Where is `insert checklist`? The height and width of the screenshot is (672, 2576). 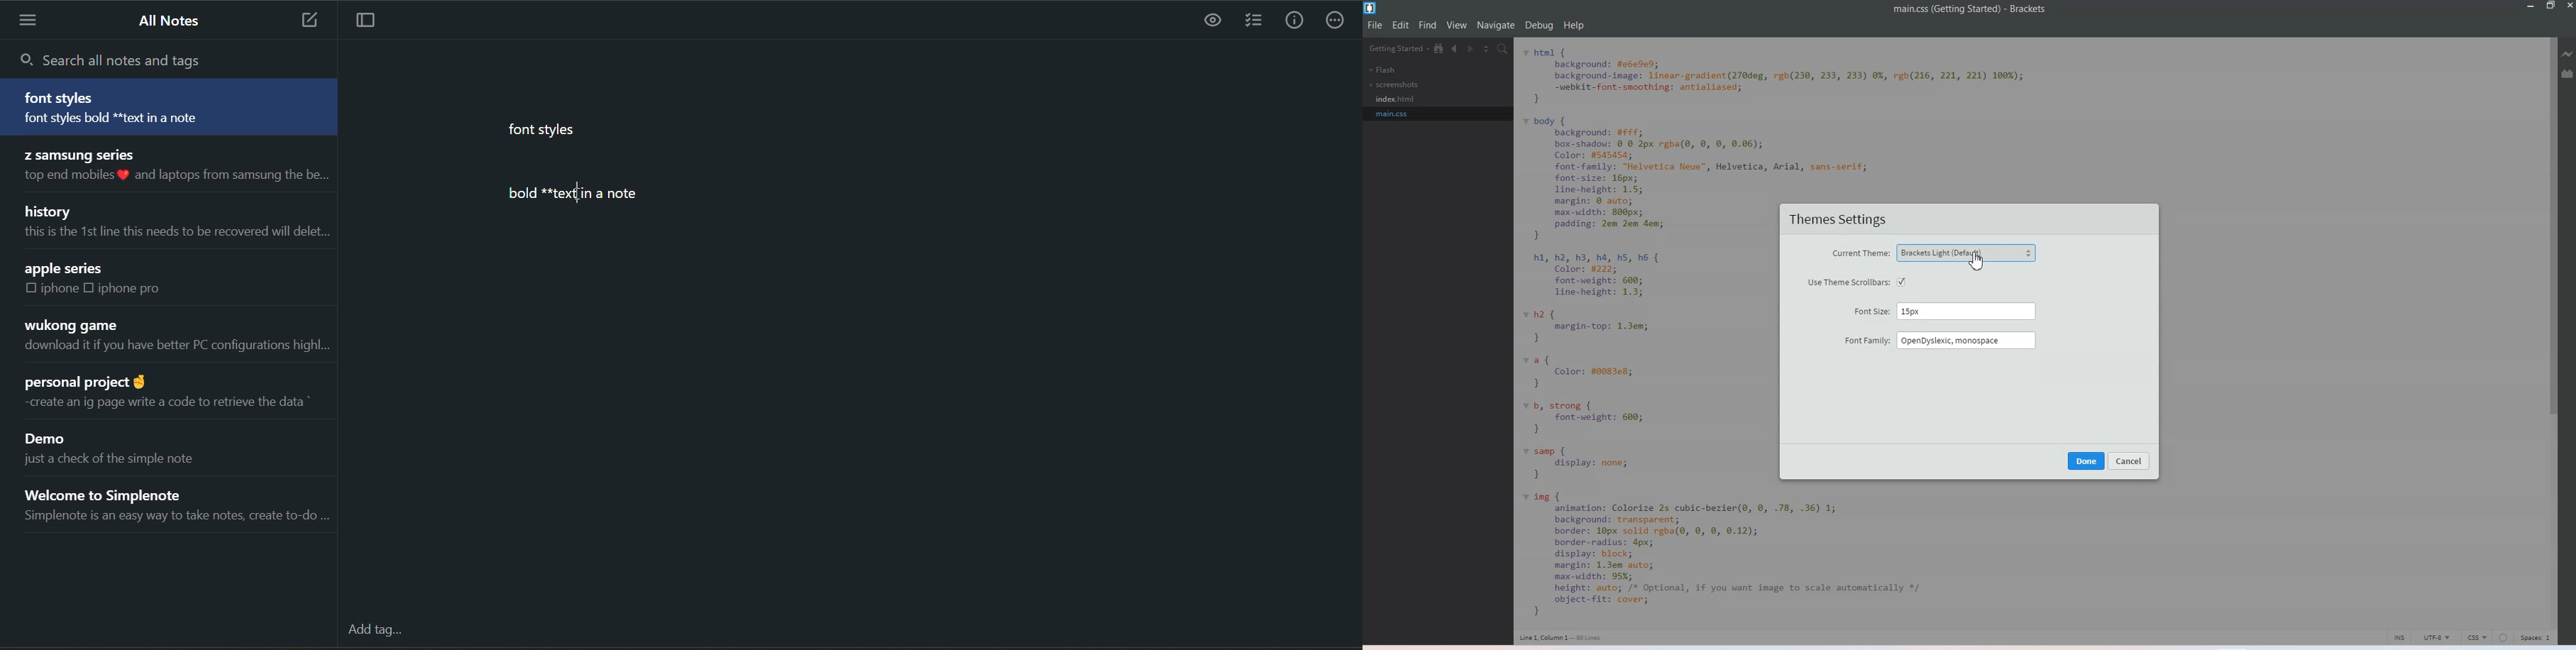 insert checklist is located at coordinates (1254, 22).